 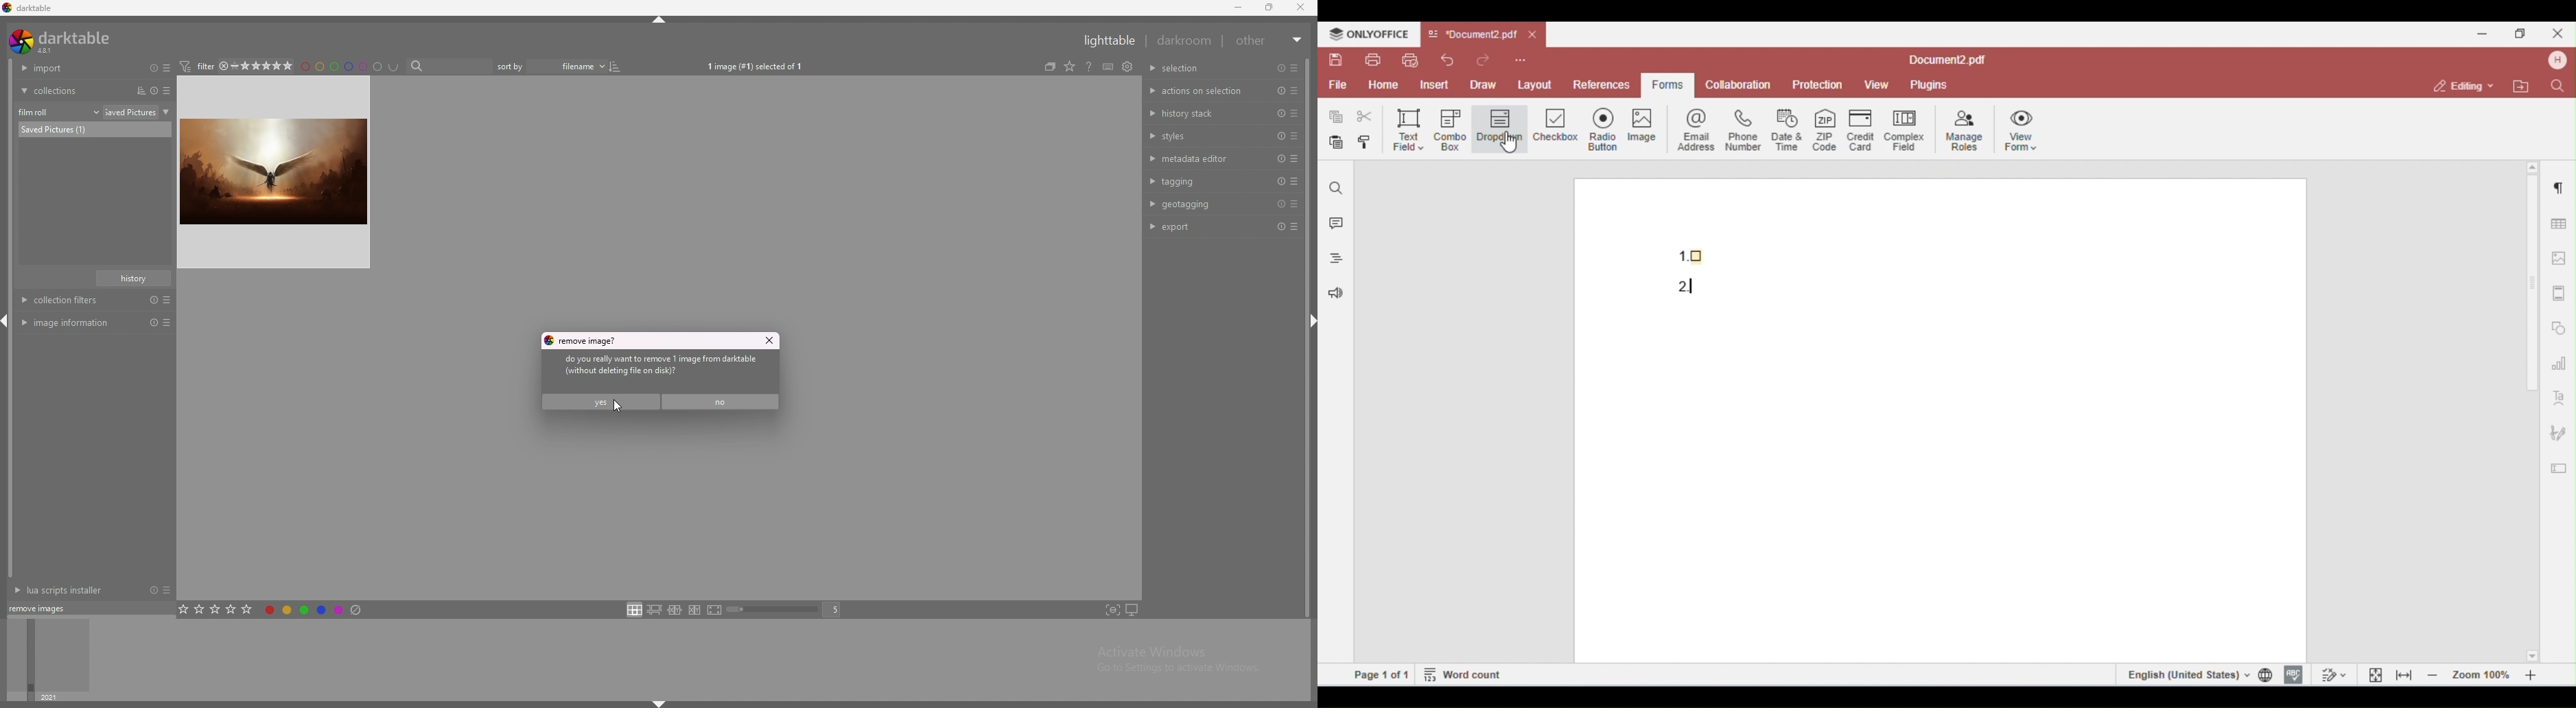 I want to click on sort bar, so click(x=515, y=67).